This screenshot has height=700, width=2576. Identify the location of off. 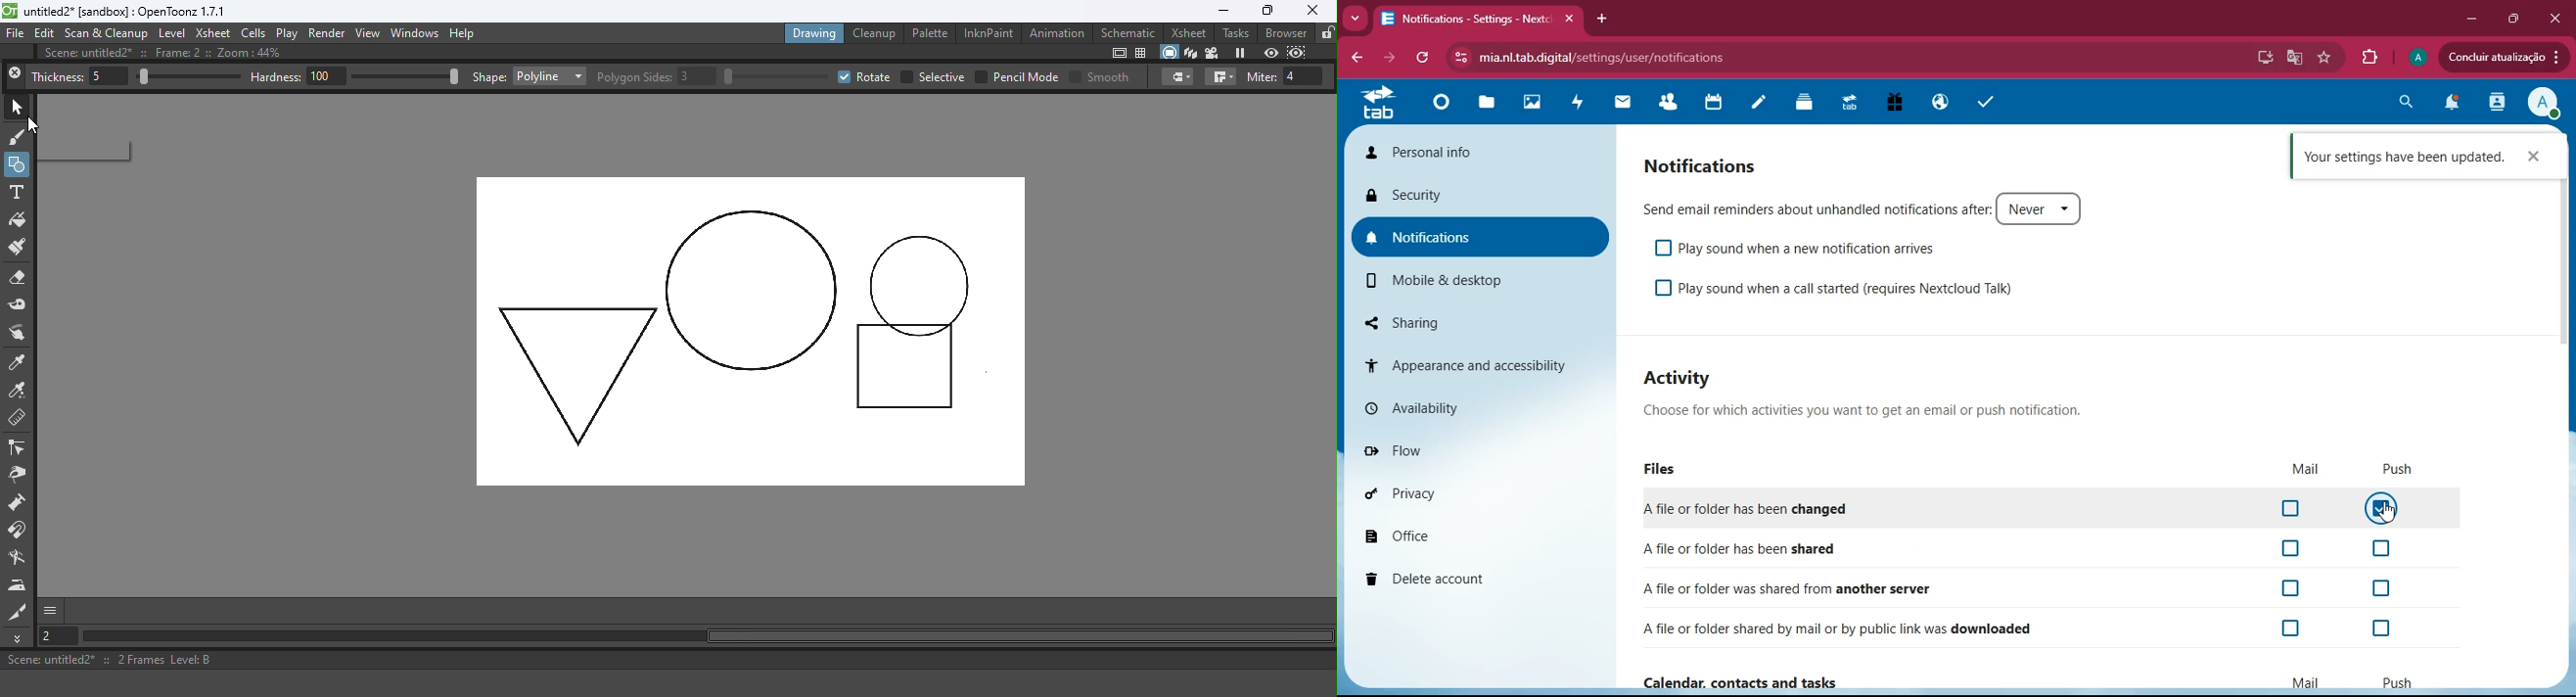
(2389, 550).